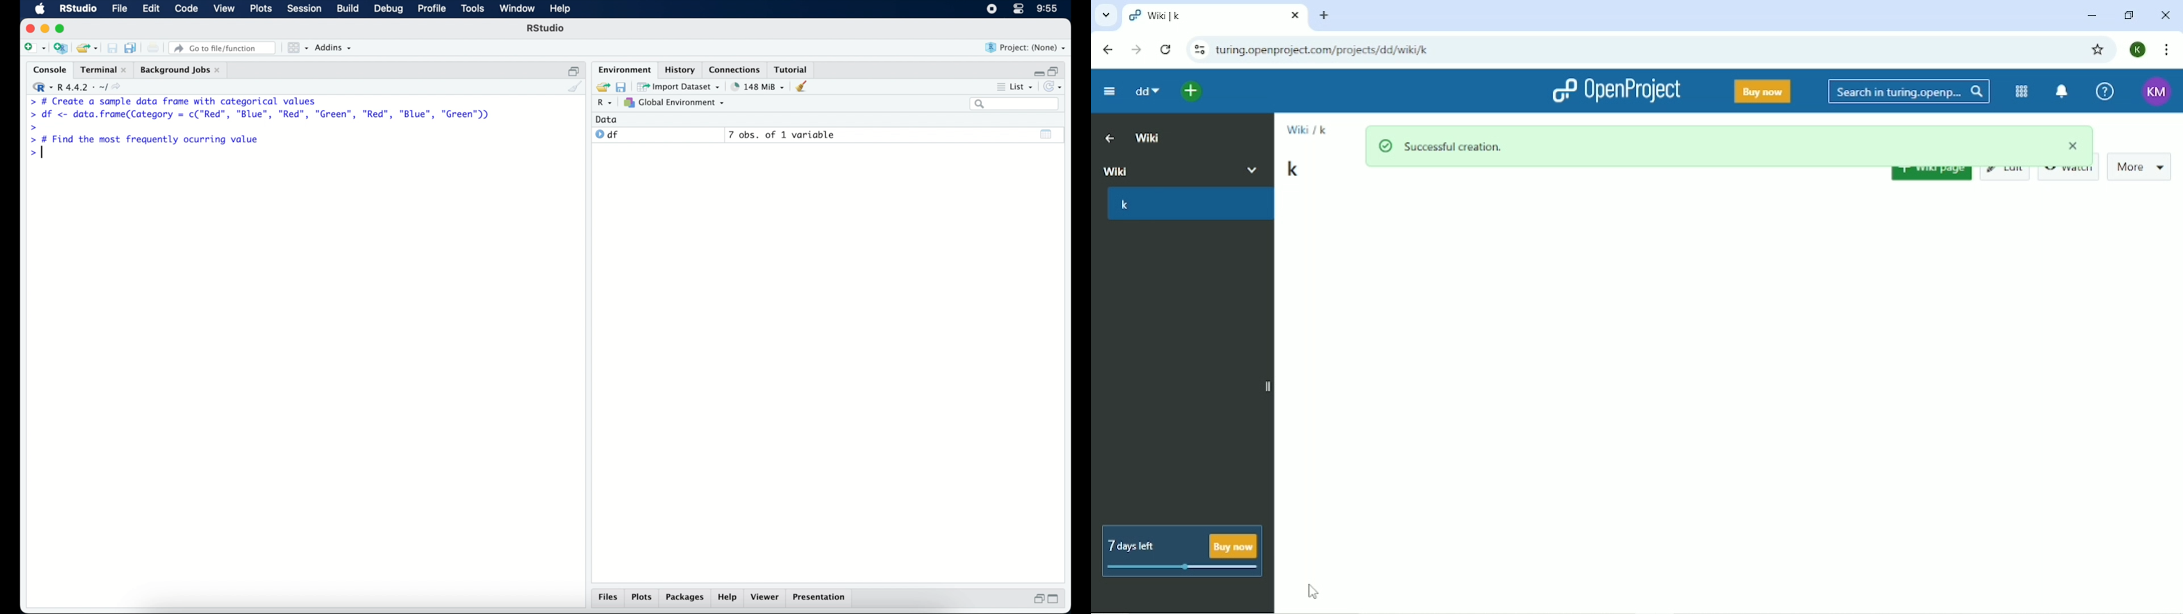  Describe the element at coordinates (1048, 136) in the screenshot. I see `show output window` at that location.